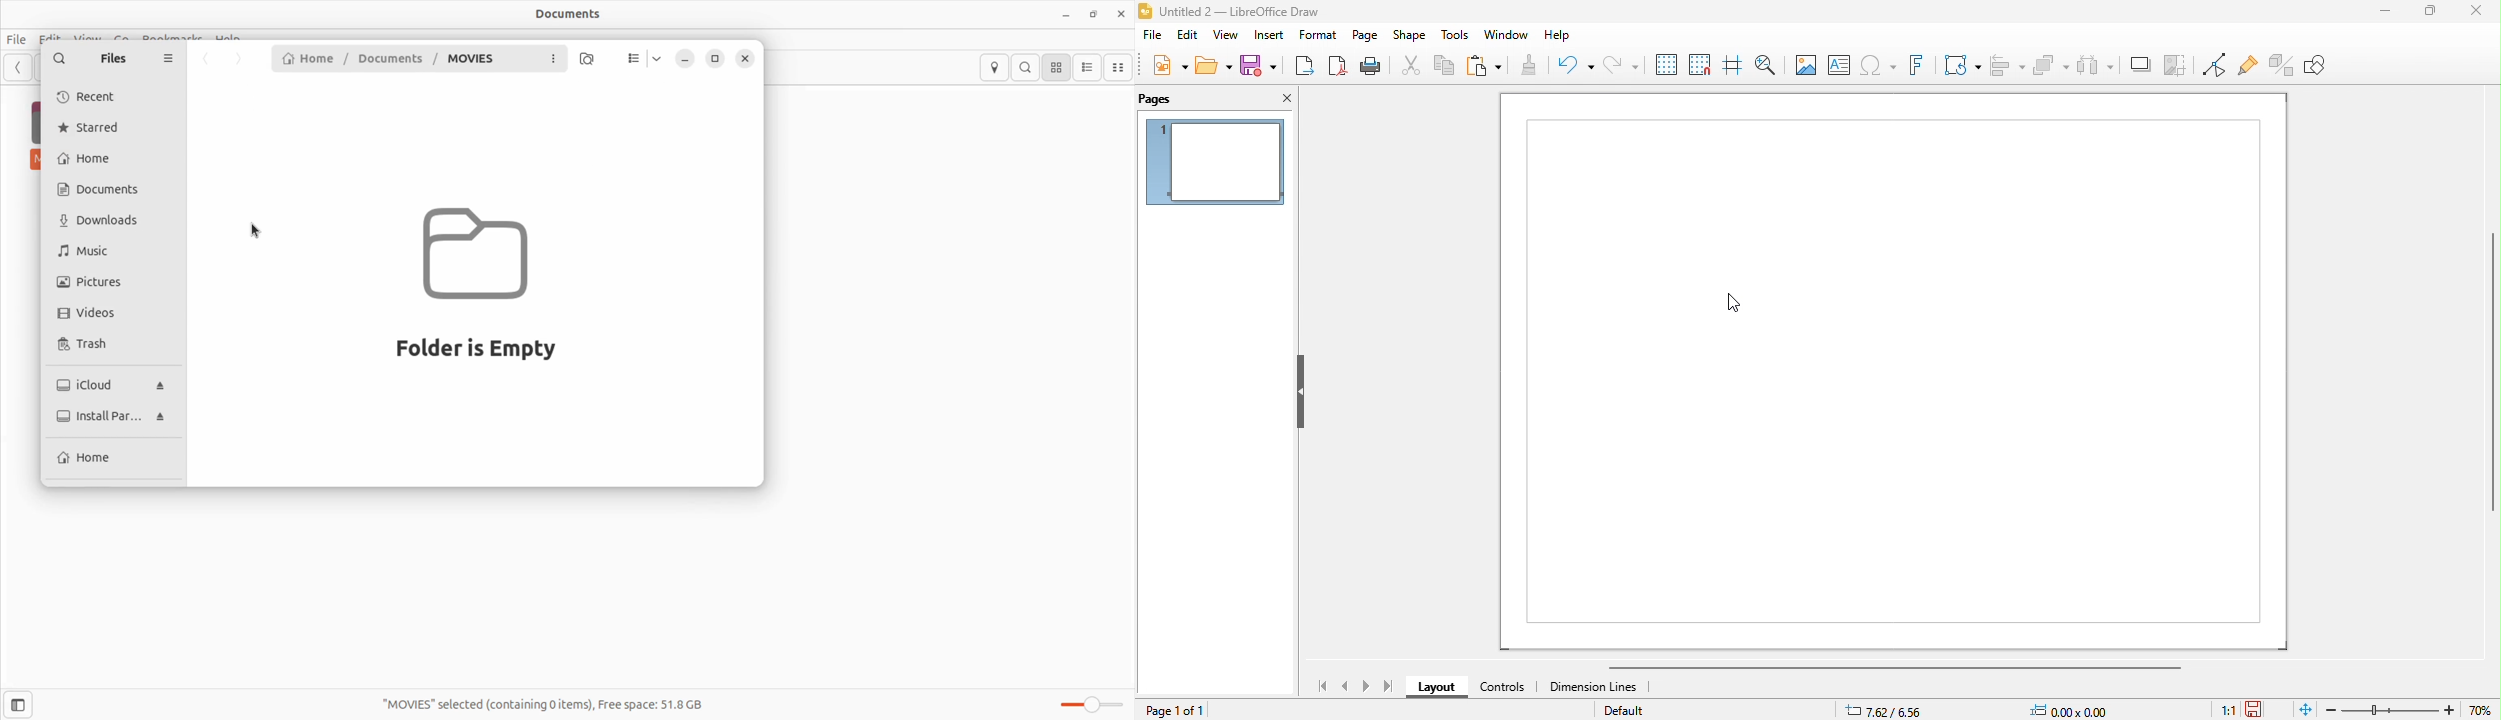 The height and width of the screenshot is (728, 2520). I want to click on redo, so click(1619, 65).